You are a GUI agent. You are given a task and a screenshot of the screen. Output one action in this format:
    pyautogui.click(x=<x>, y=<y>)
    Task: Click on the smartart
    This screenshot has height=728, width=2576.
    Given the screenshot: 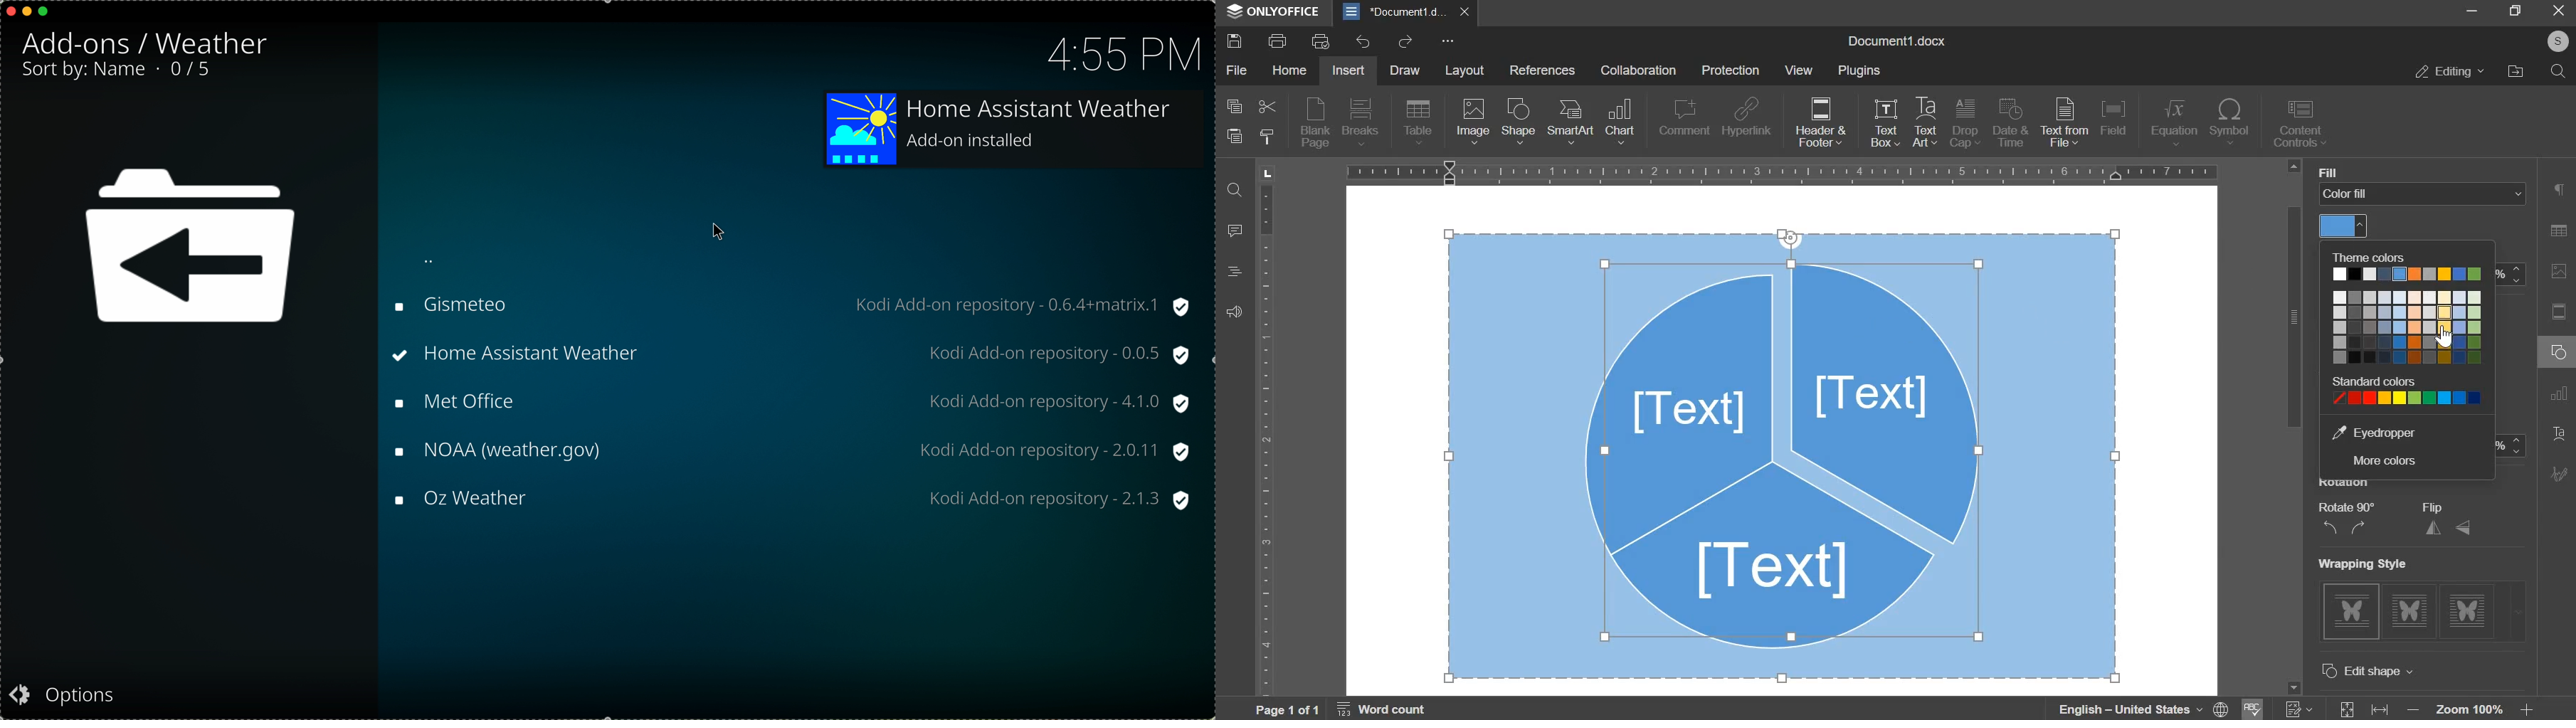 What is the action you would take?
    pyautogui.click(x=1571, y=121)
    